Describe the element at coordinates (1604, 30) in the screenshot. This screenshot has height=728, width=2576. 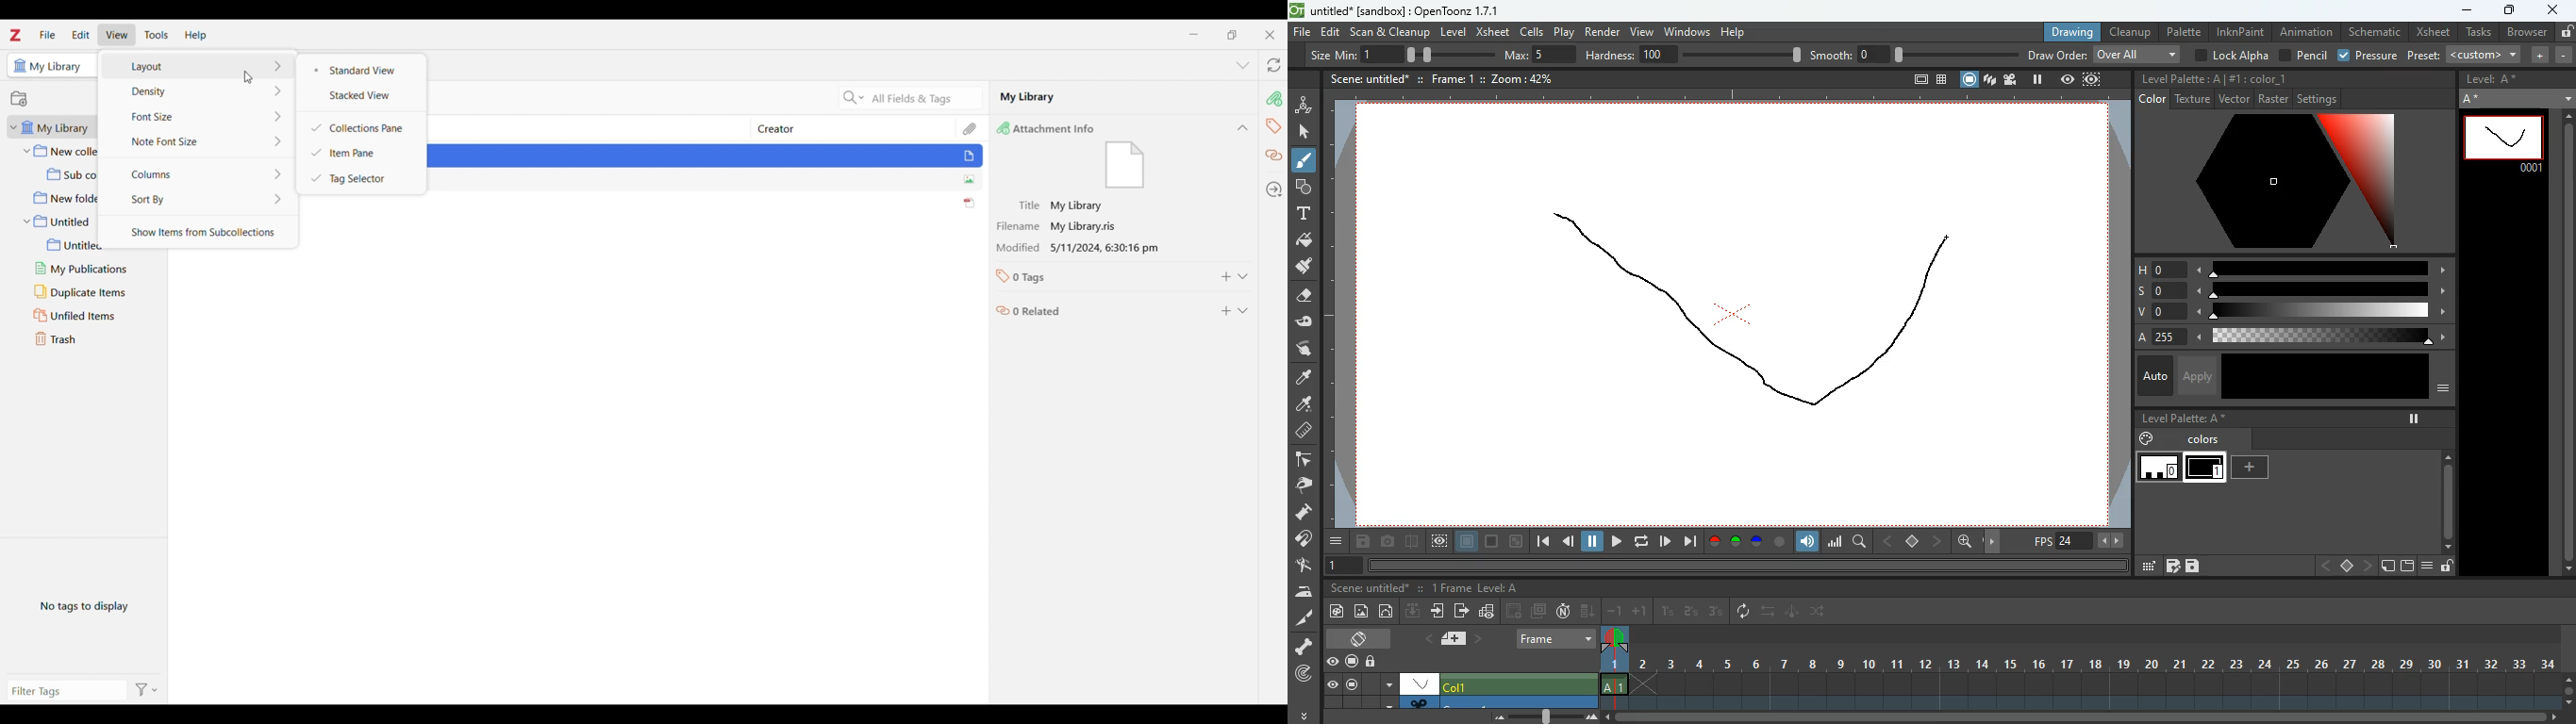
I see `render` at that location.